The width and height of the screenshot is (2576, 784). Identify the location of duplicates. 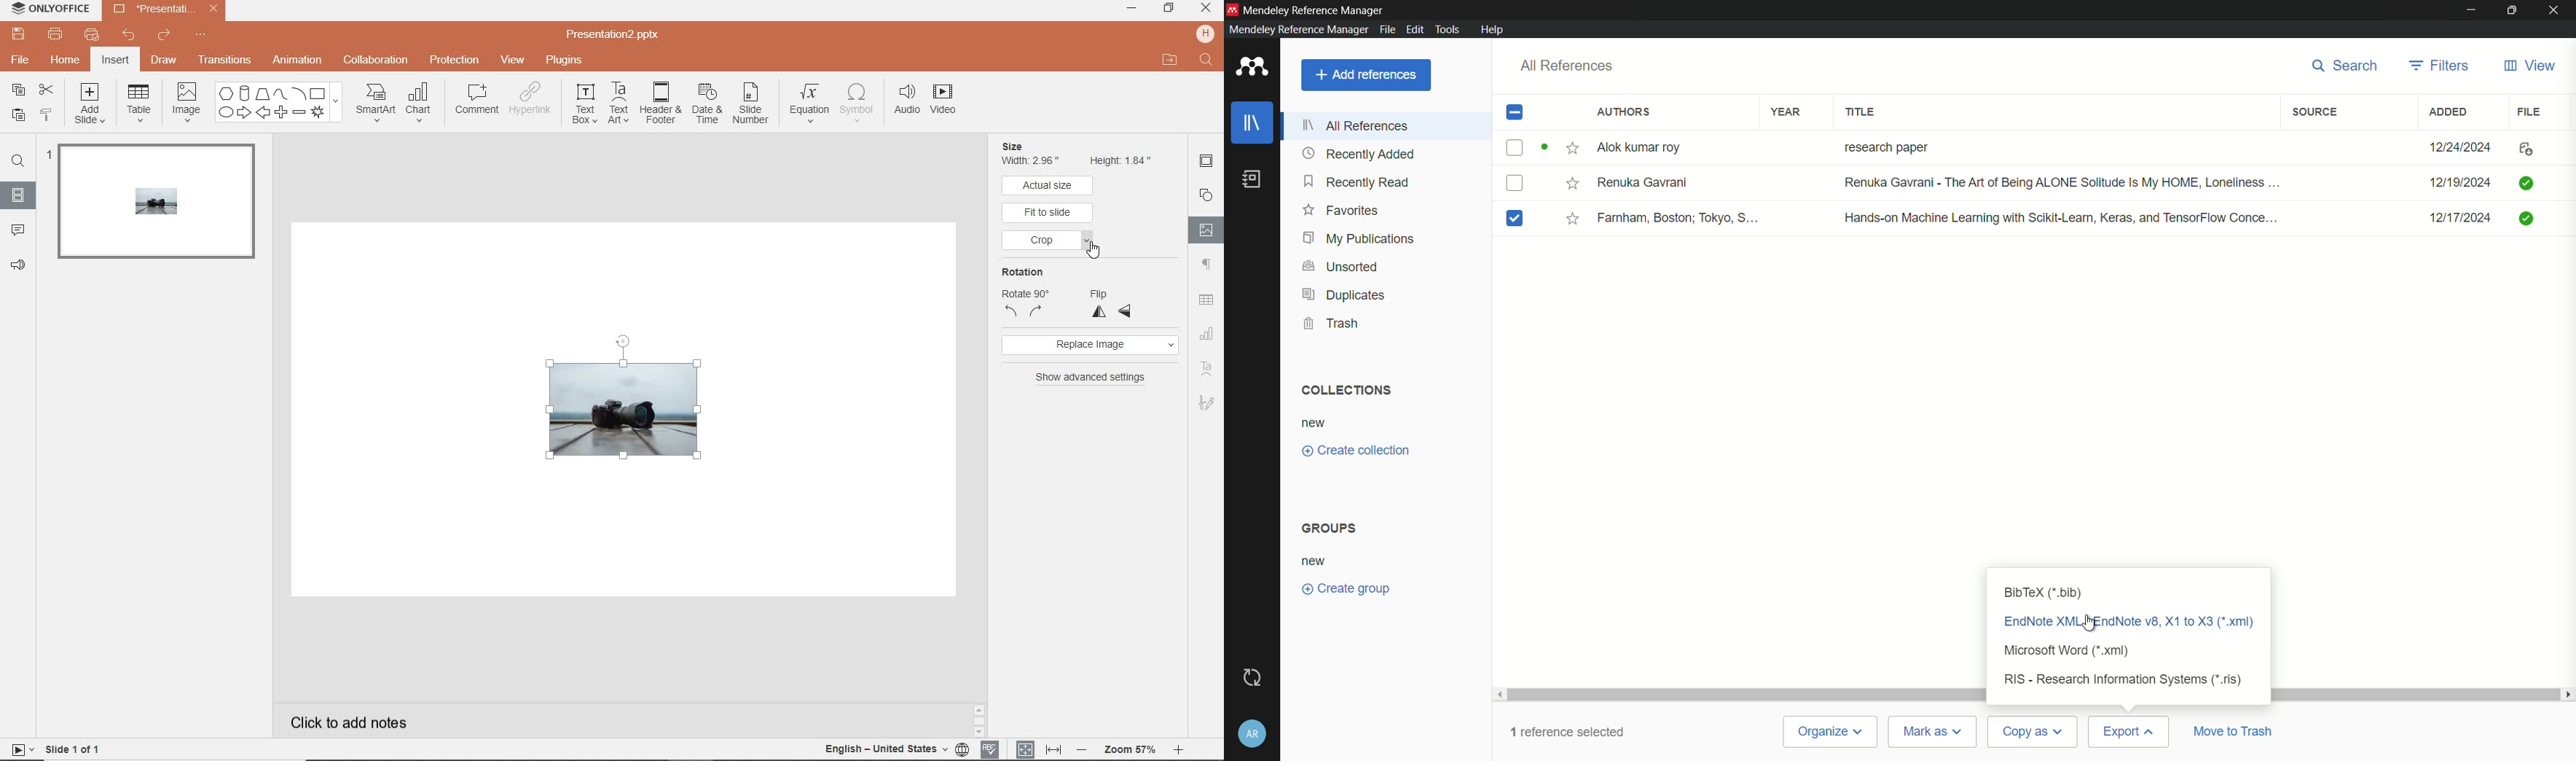
(1346, 295).